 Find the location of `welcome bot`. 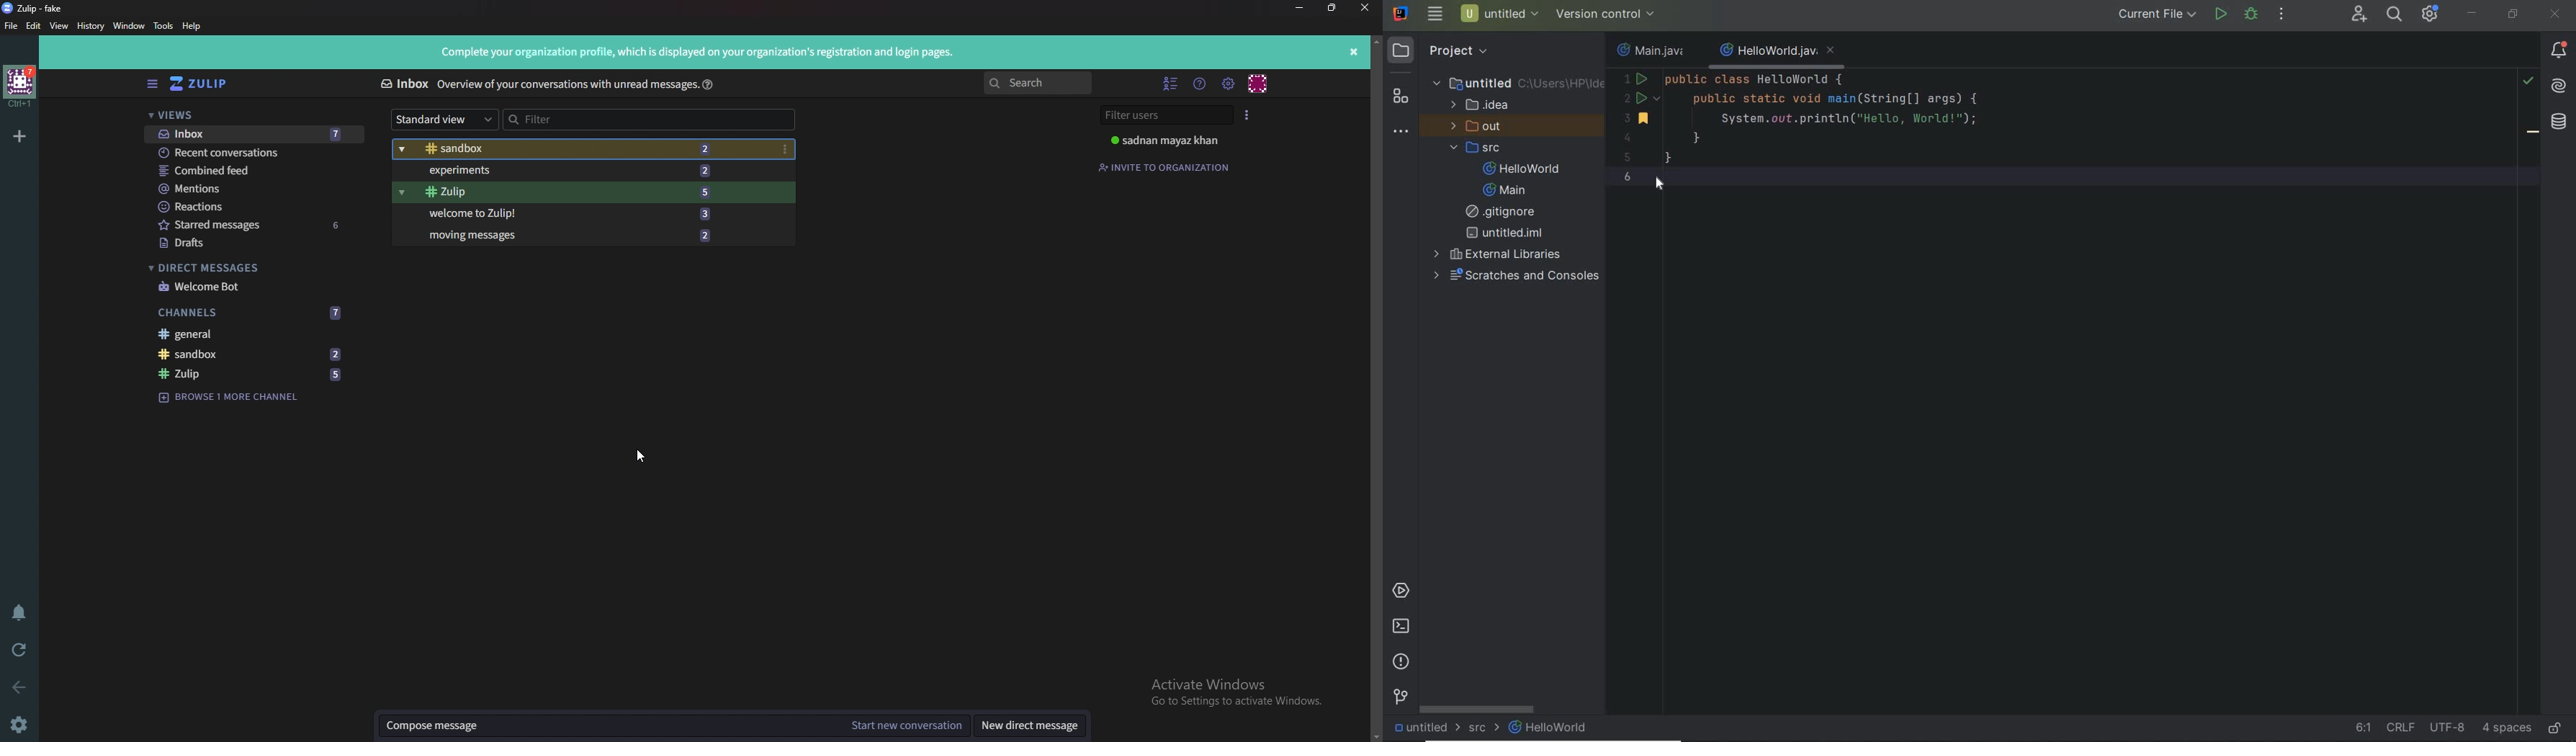

welcome bot is located at coordinates (254, 286).